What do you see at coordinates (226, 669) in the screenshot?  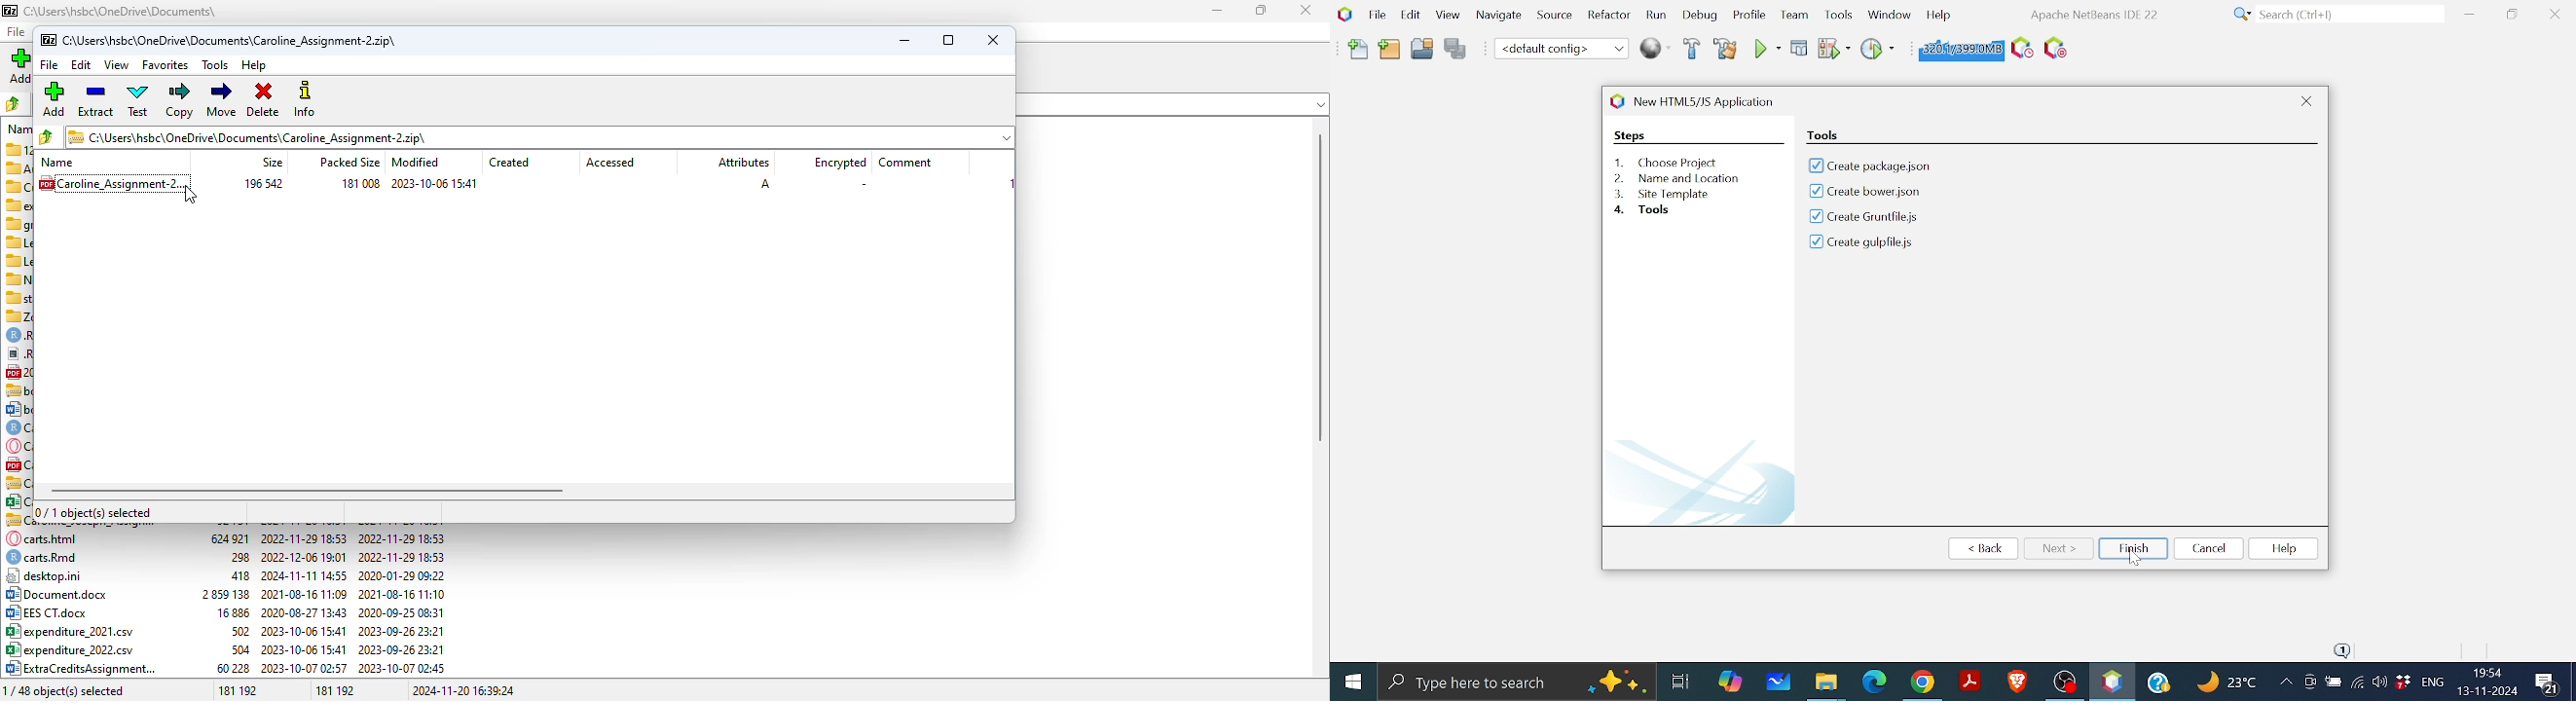 I see `04) ExtraCreditsAssignment... 60228 2023-10-07 02:57 2023-10-07 02:45` at bounding box center [226, 669].